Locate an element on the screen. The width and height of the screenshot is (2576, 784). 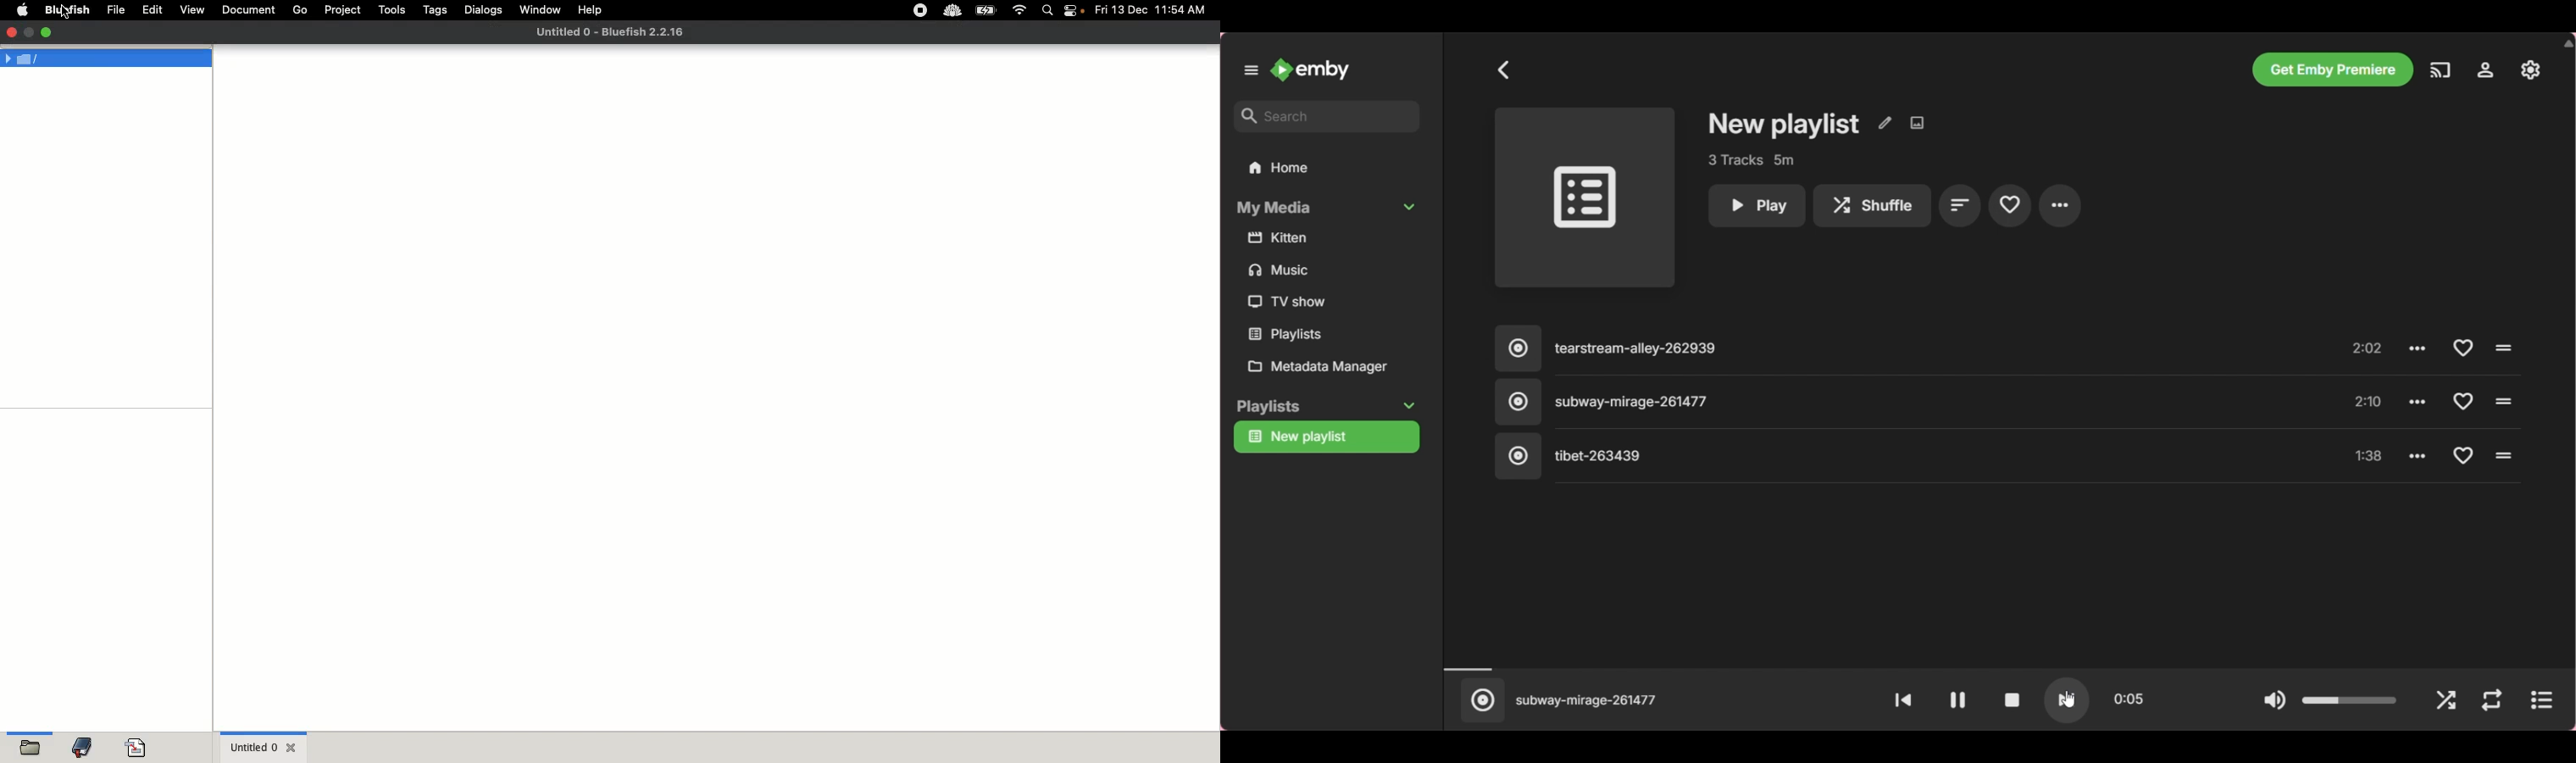
Dialogs is located at coordinates (483, 9).